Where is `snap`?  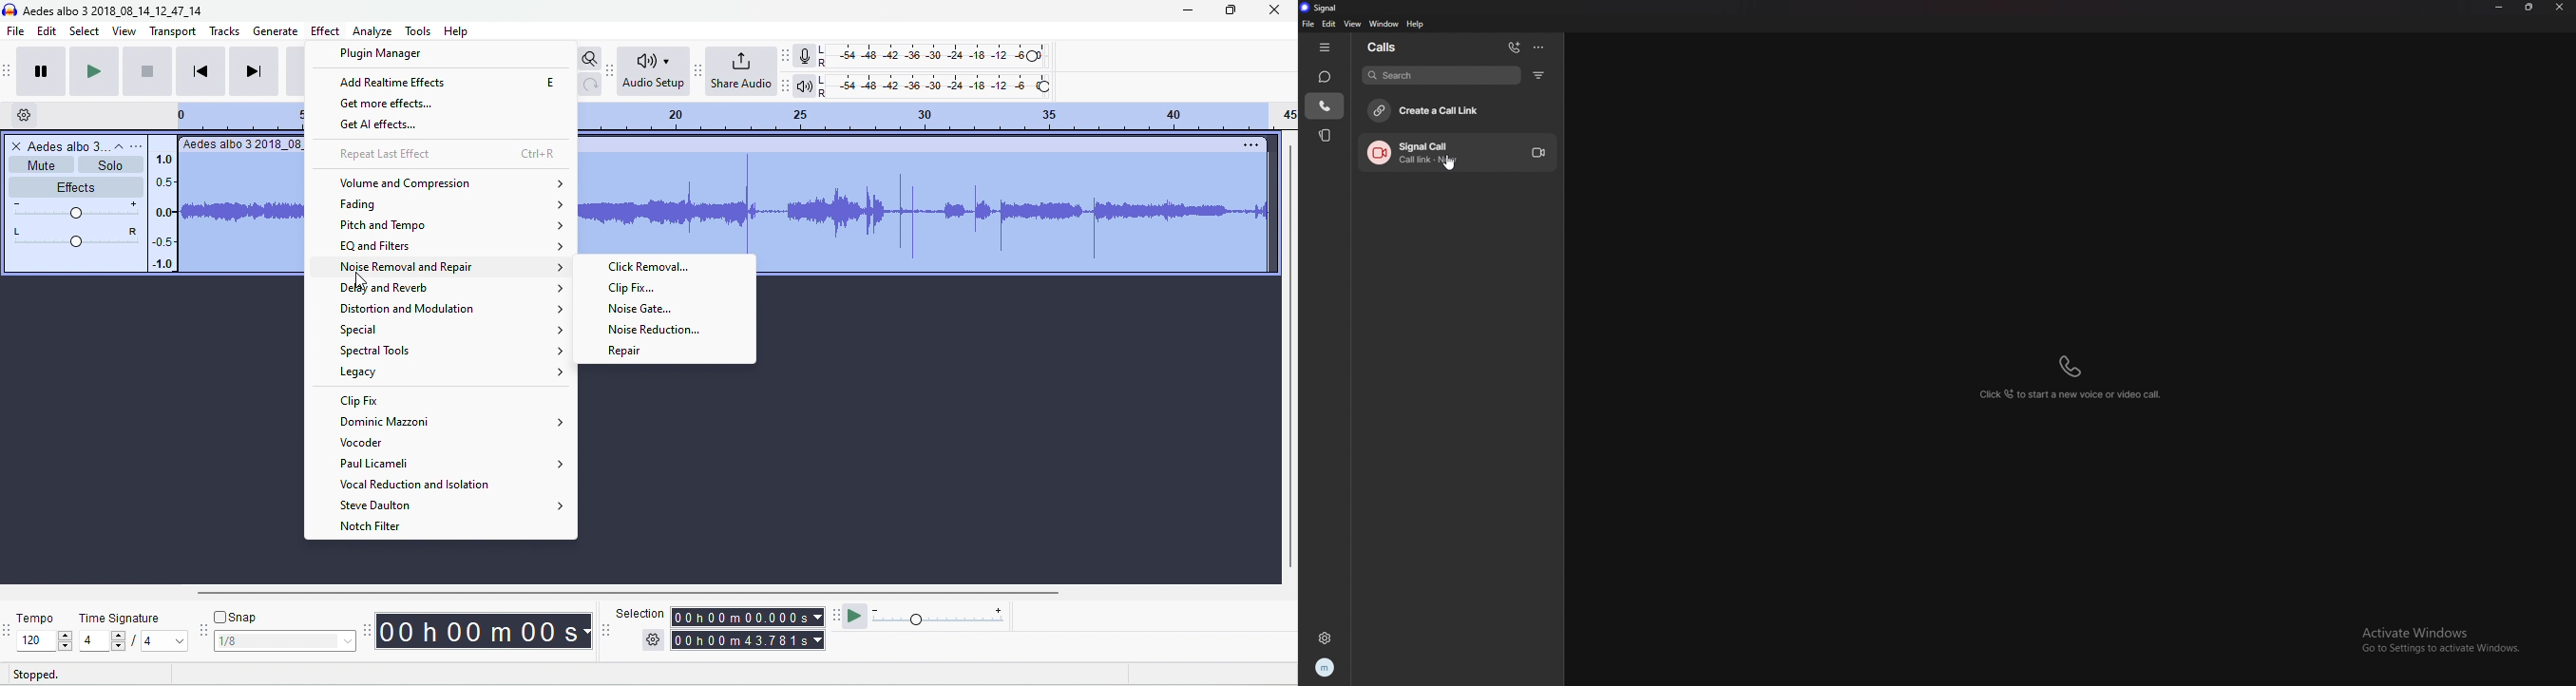 snap is located at coordinates (239, 617).